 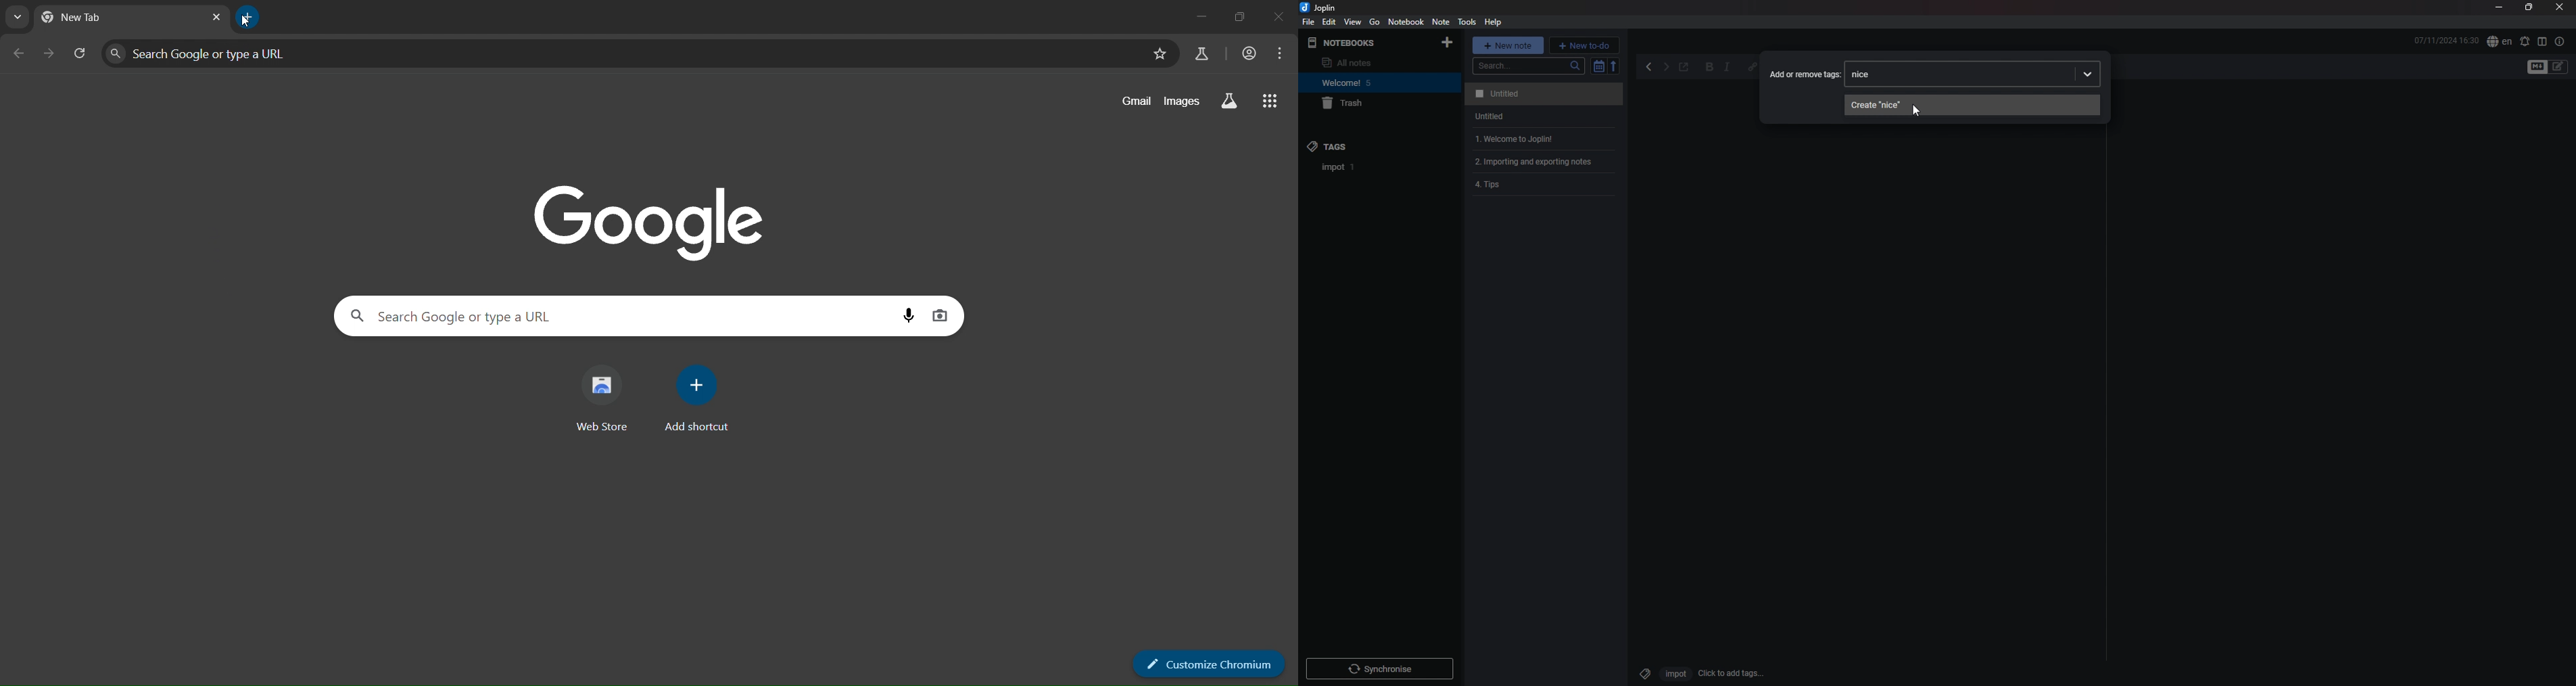 What do you see at coordinates (51, 55) in the screenshot?
I see `go forward one page` at bounding box center [51, 55].